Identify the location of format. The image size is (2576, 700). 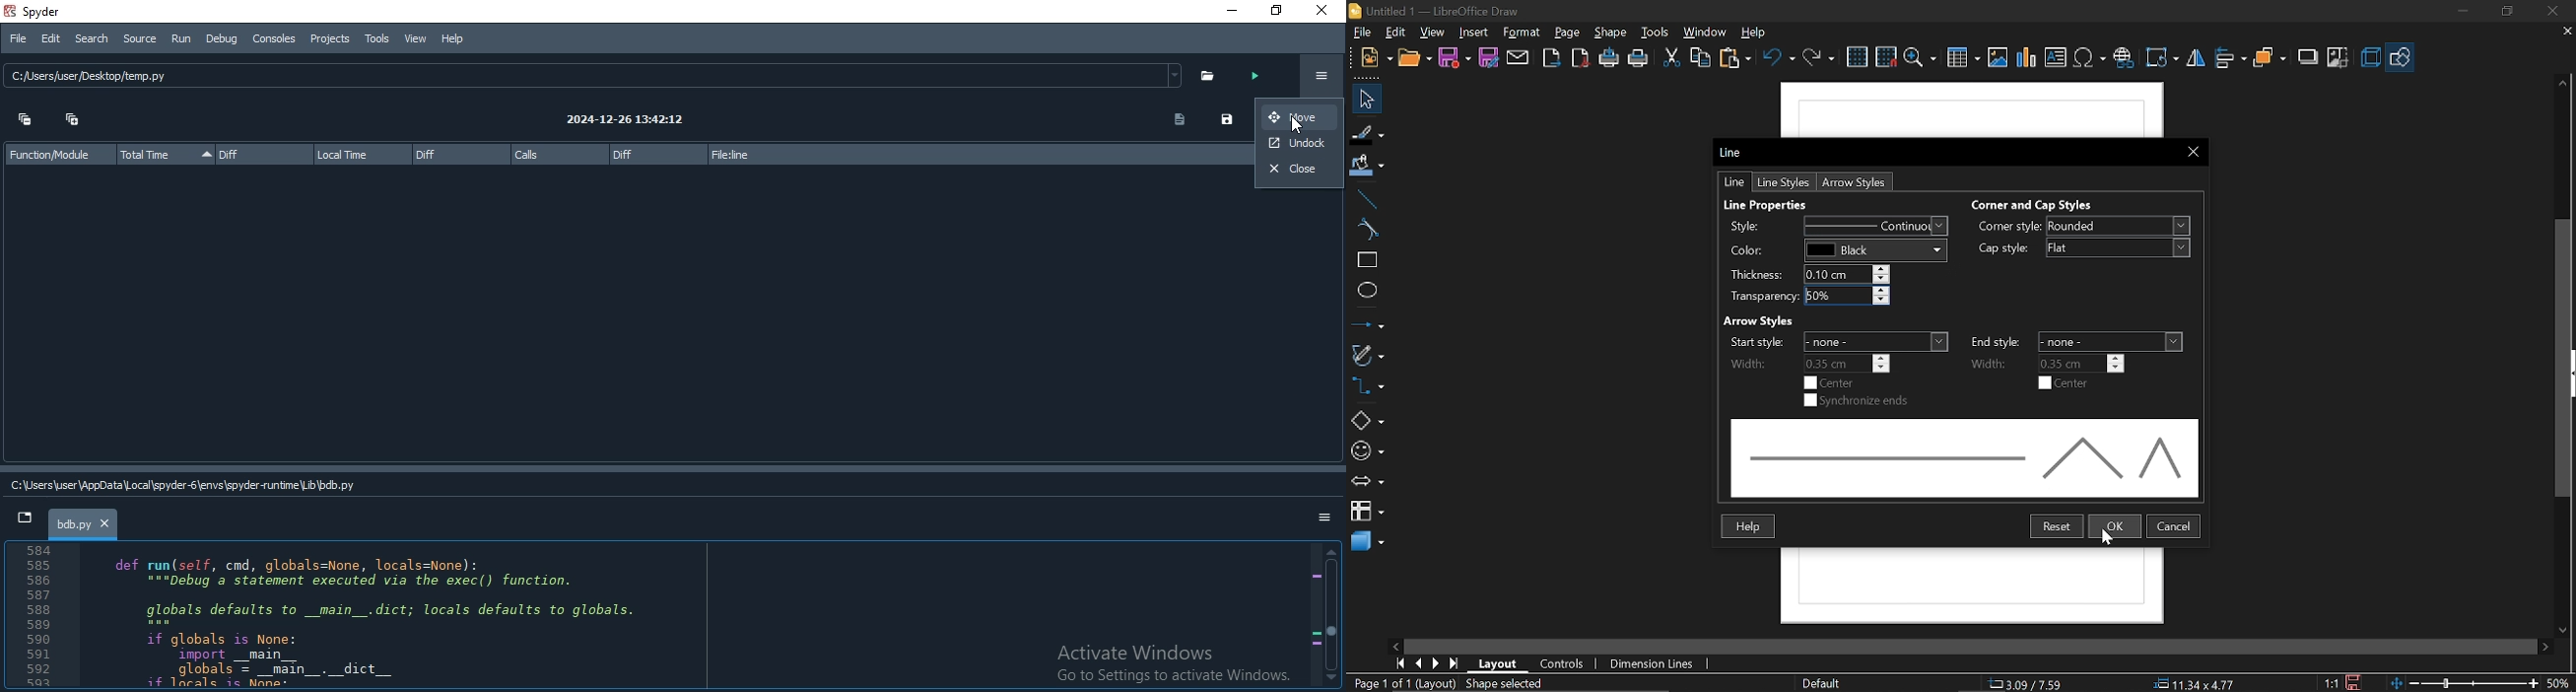
(1525, 33).